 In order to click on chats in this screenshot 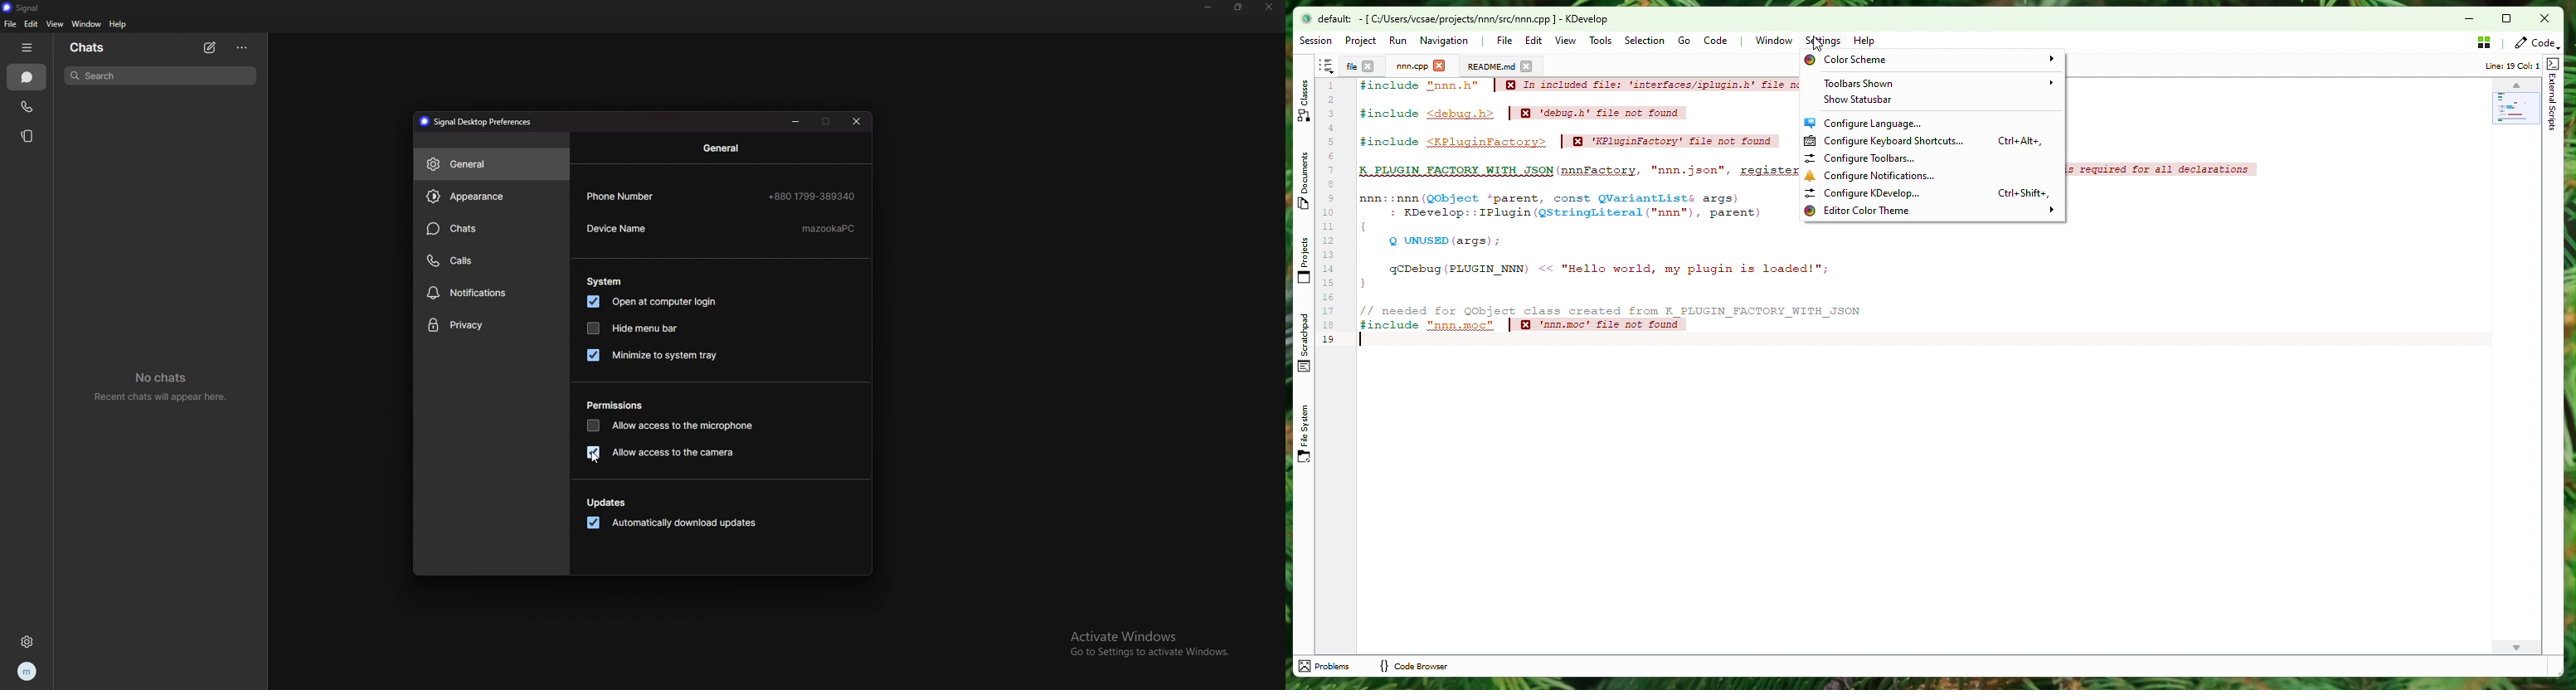, I will do `click(490, 228)`.